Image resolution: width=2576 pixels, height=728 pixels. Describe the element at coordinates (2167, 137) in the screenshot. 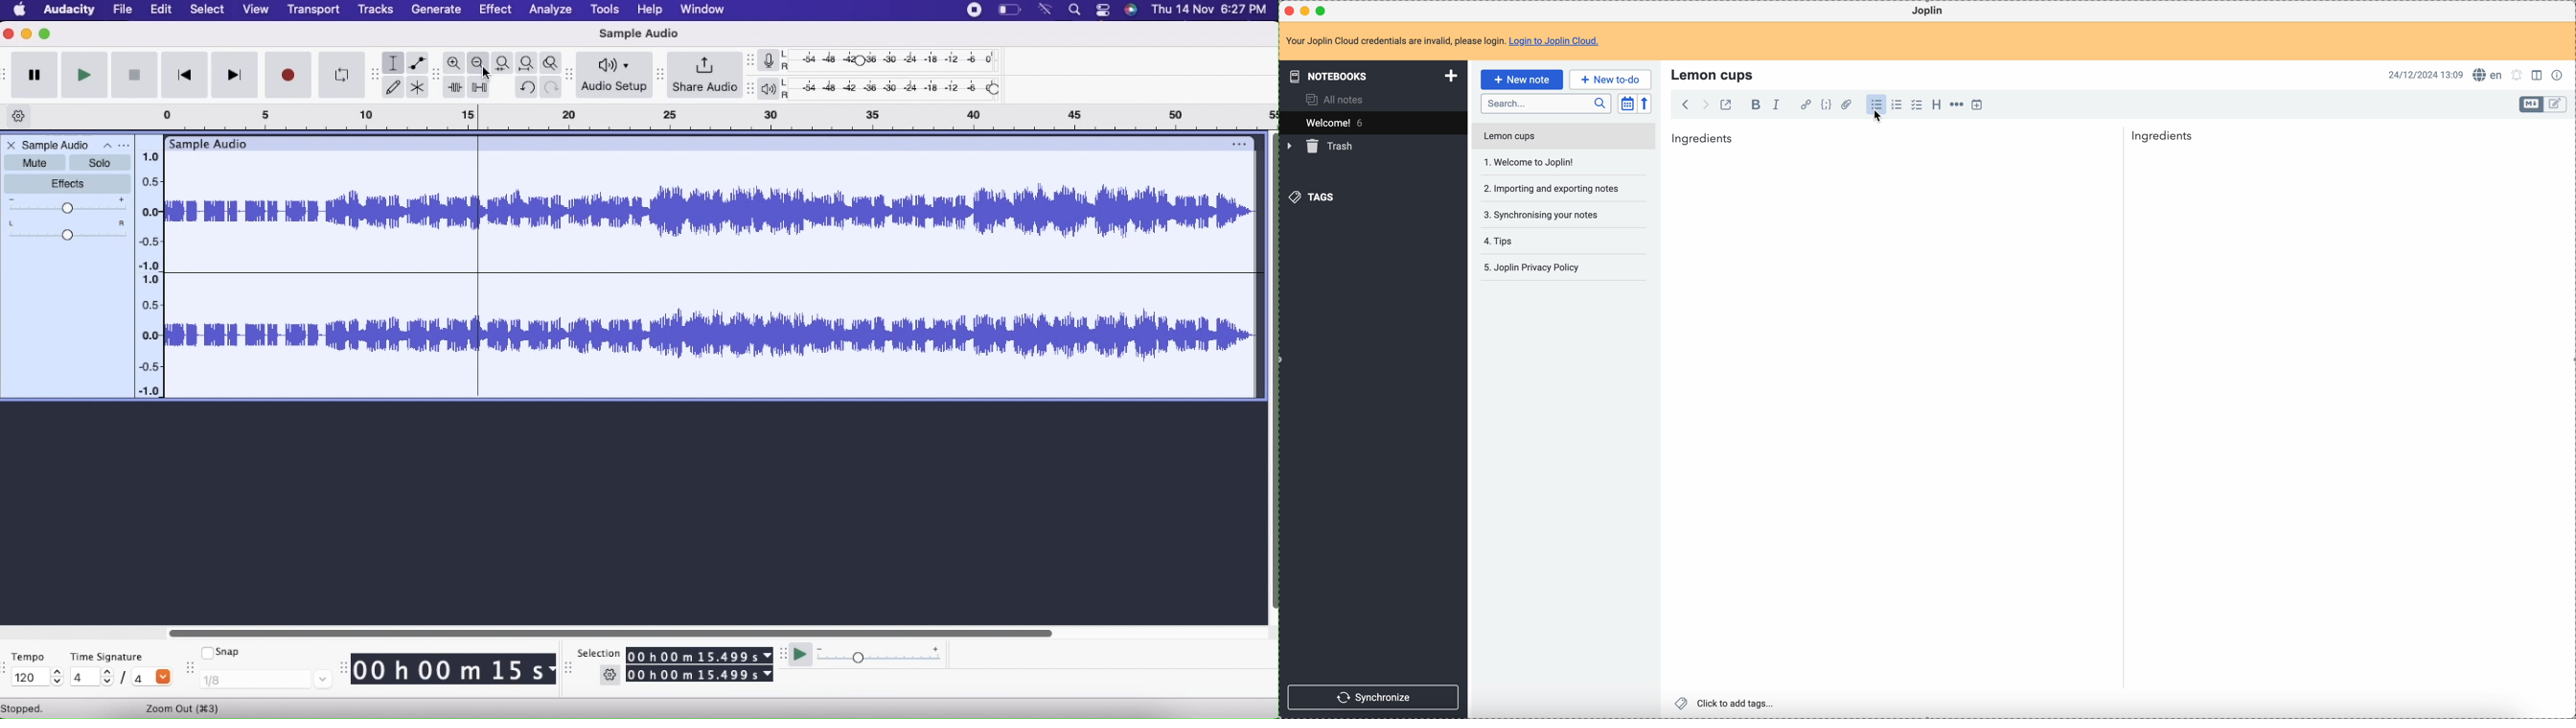

I see `ingredients` at that location.